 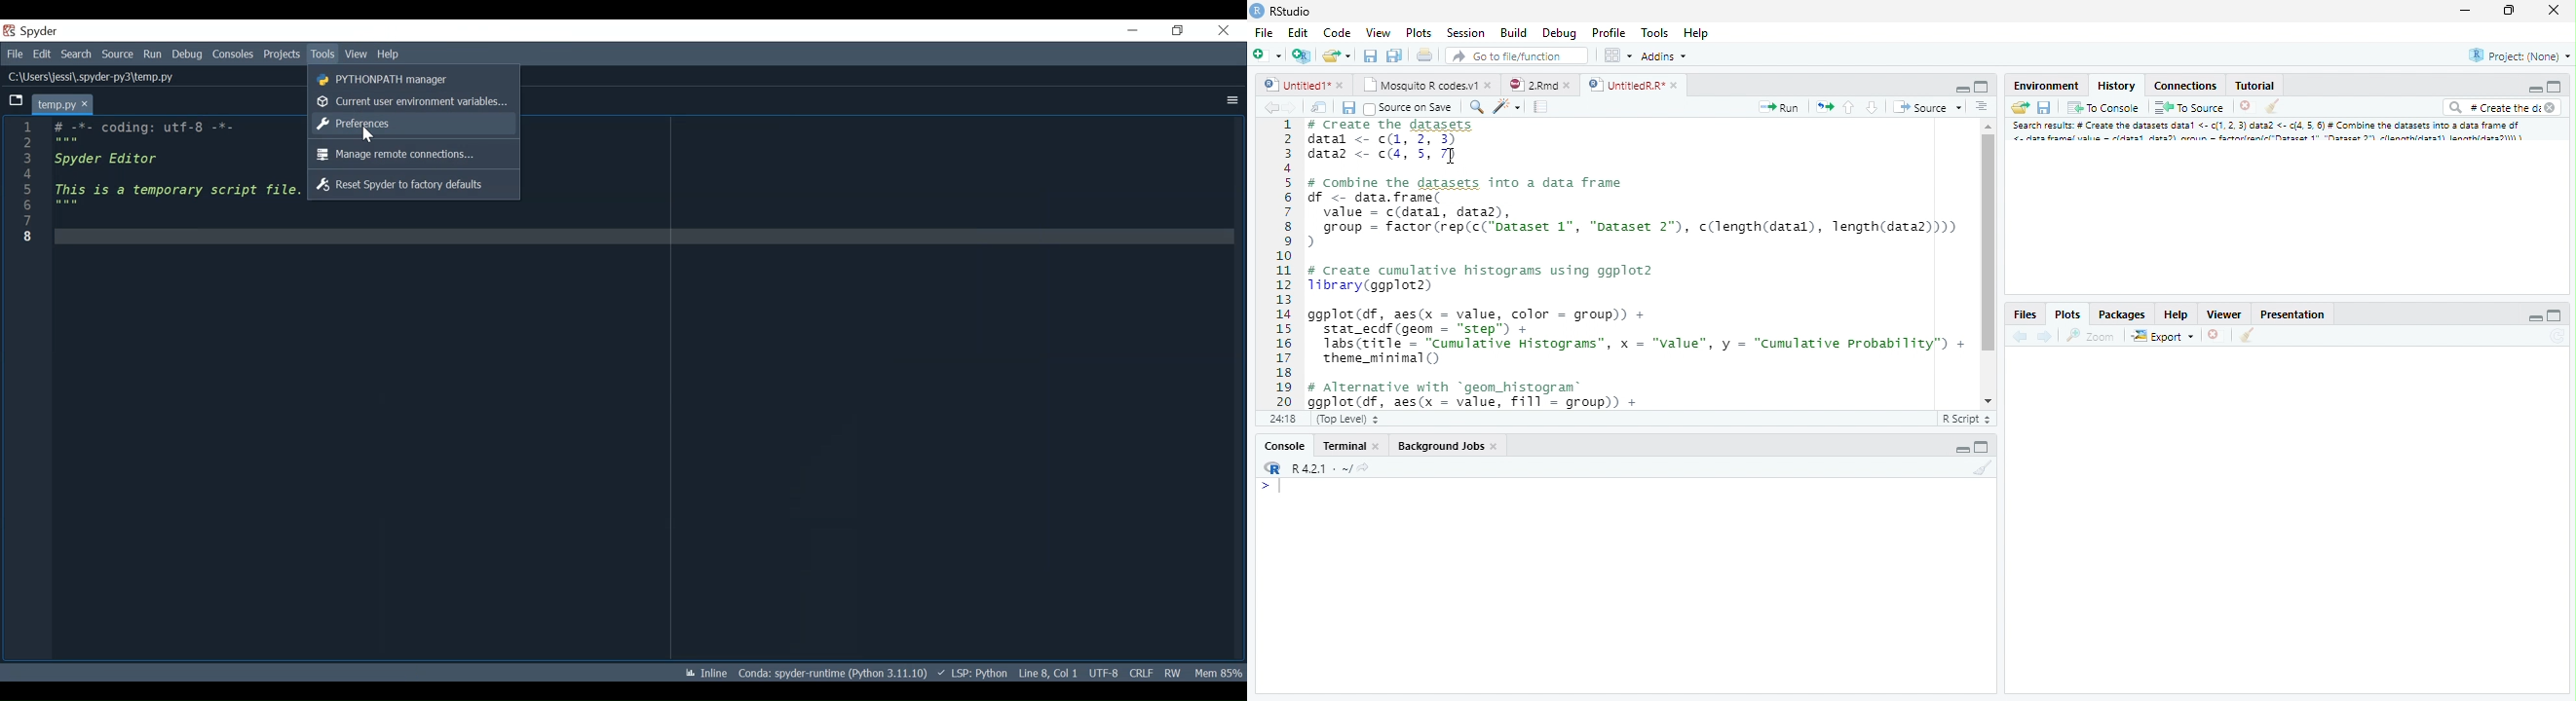 What do you see at coordinates (2048, 106) in the screenshot?
I see `Save` at bounding box center [2048, 106].